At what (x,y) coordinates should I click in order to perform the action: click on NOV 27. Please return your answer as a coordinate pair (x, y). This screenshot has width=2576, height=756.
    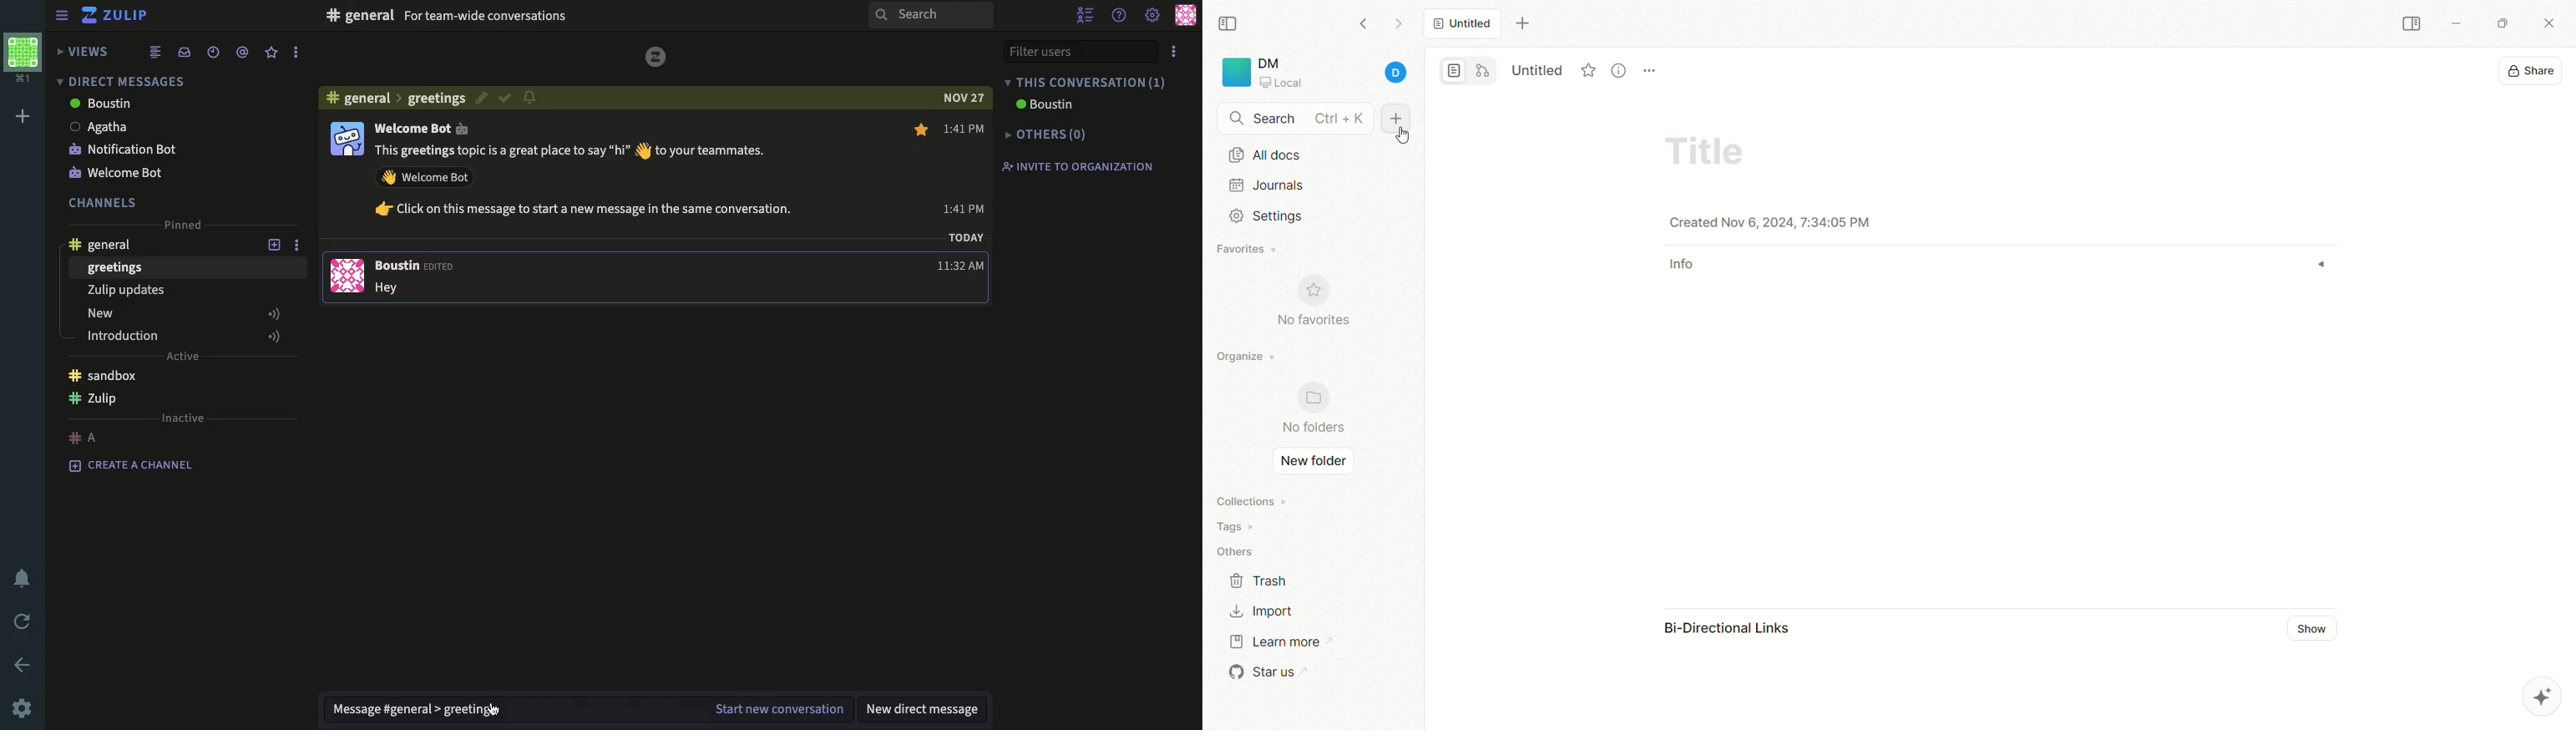
    Looking at the image, I should click on (966, 99).